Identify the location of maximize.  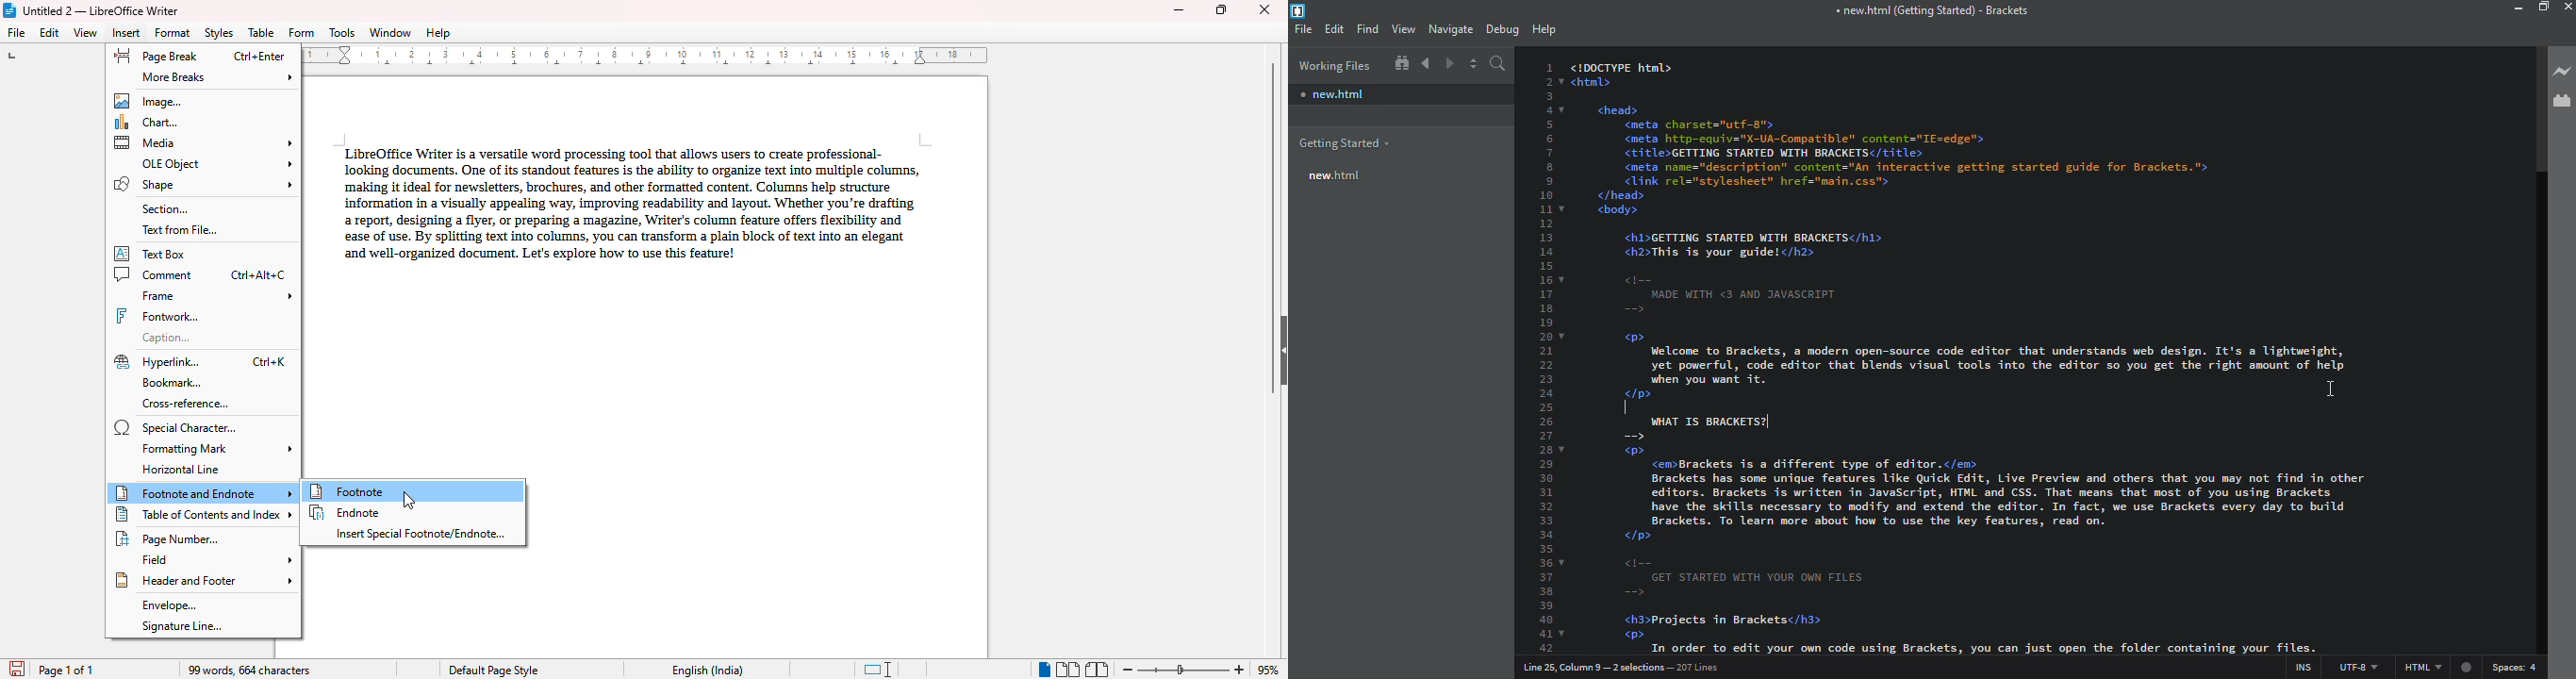
(2544, 8).